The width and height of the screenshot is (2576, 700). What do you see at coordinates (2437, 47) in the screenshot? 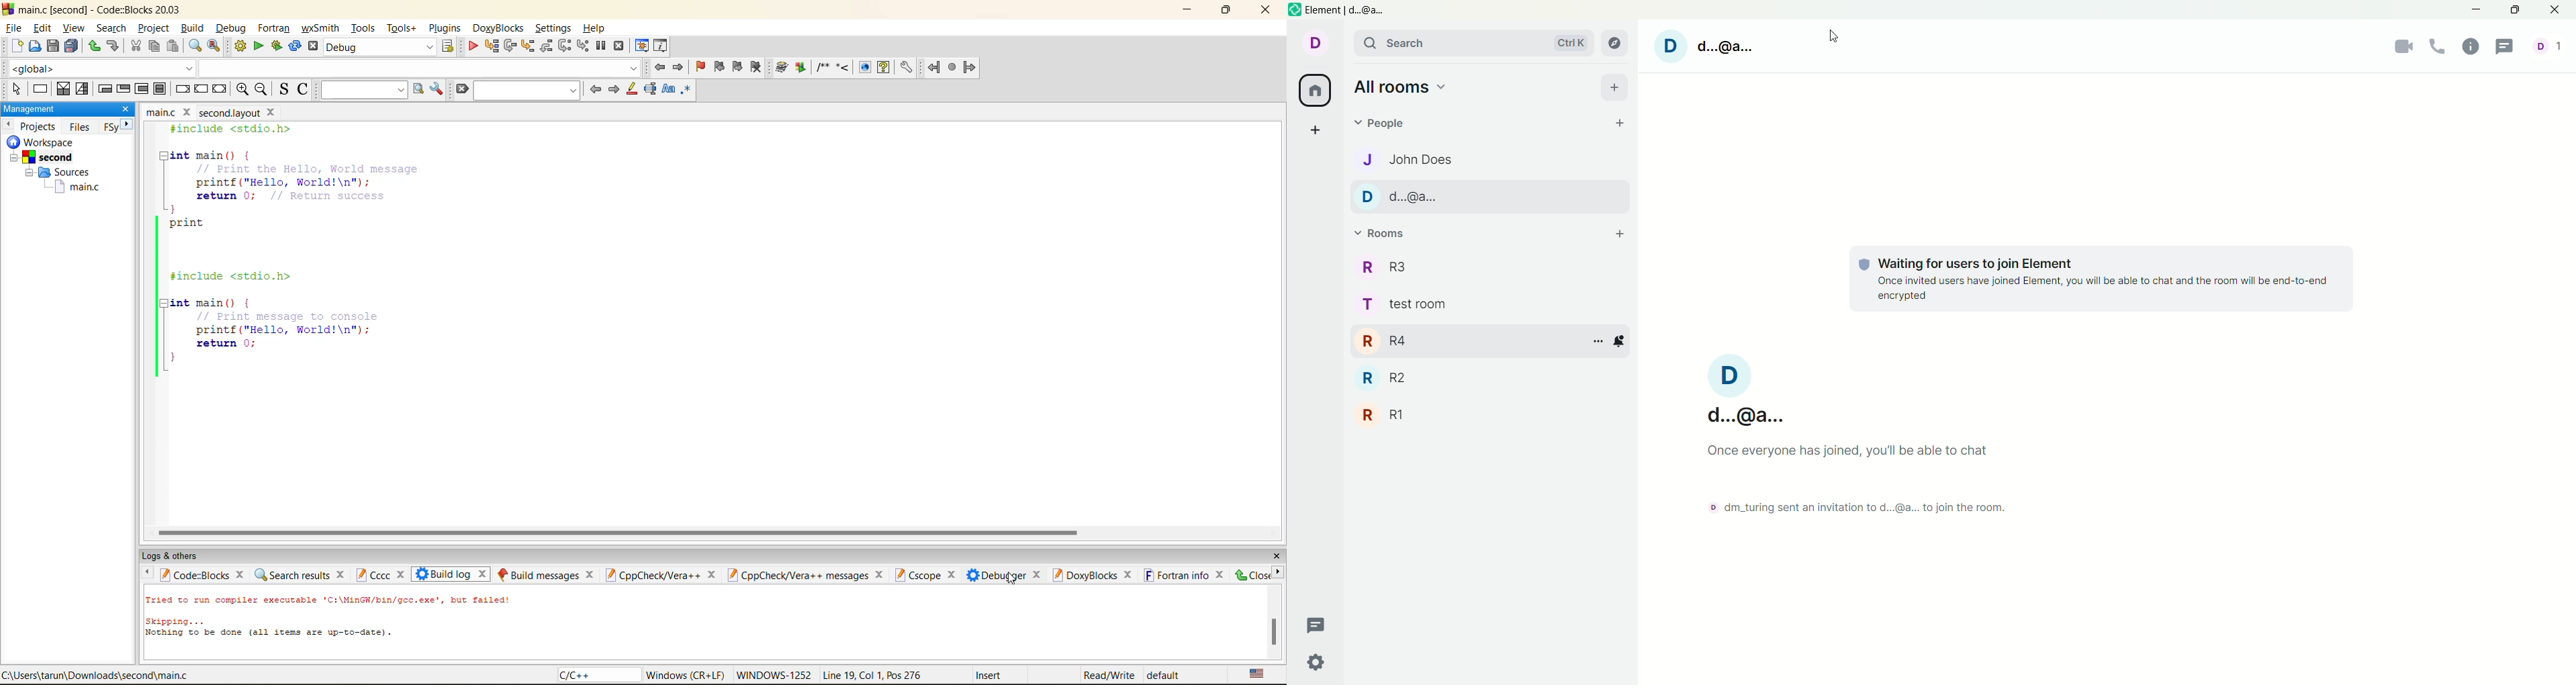
I see `voice call` at bounding box center [2437, 47].